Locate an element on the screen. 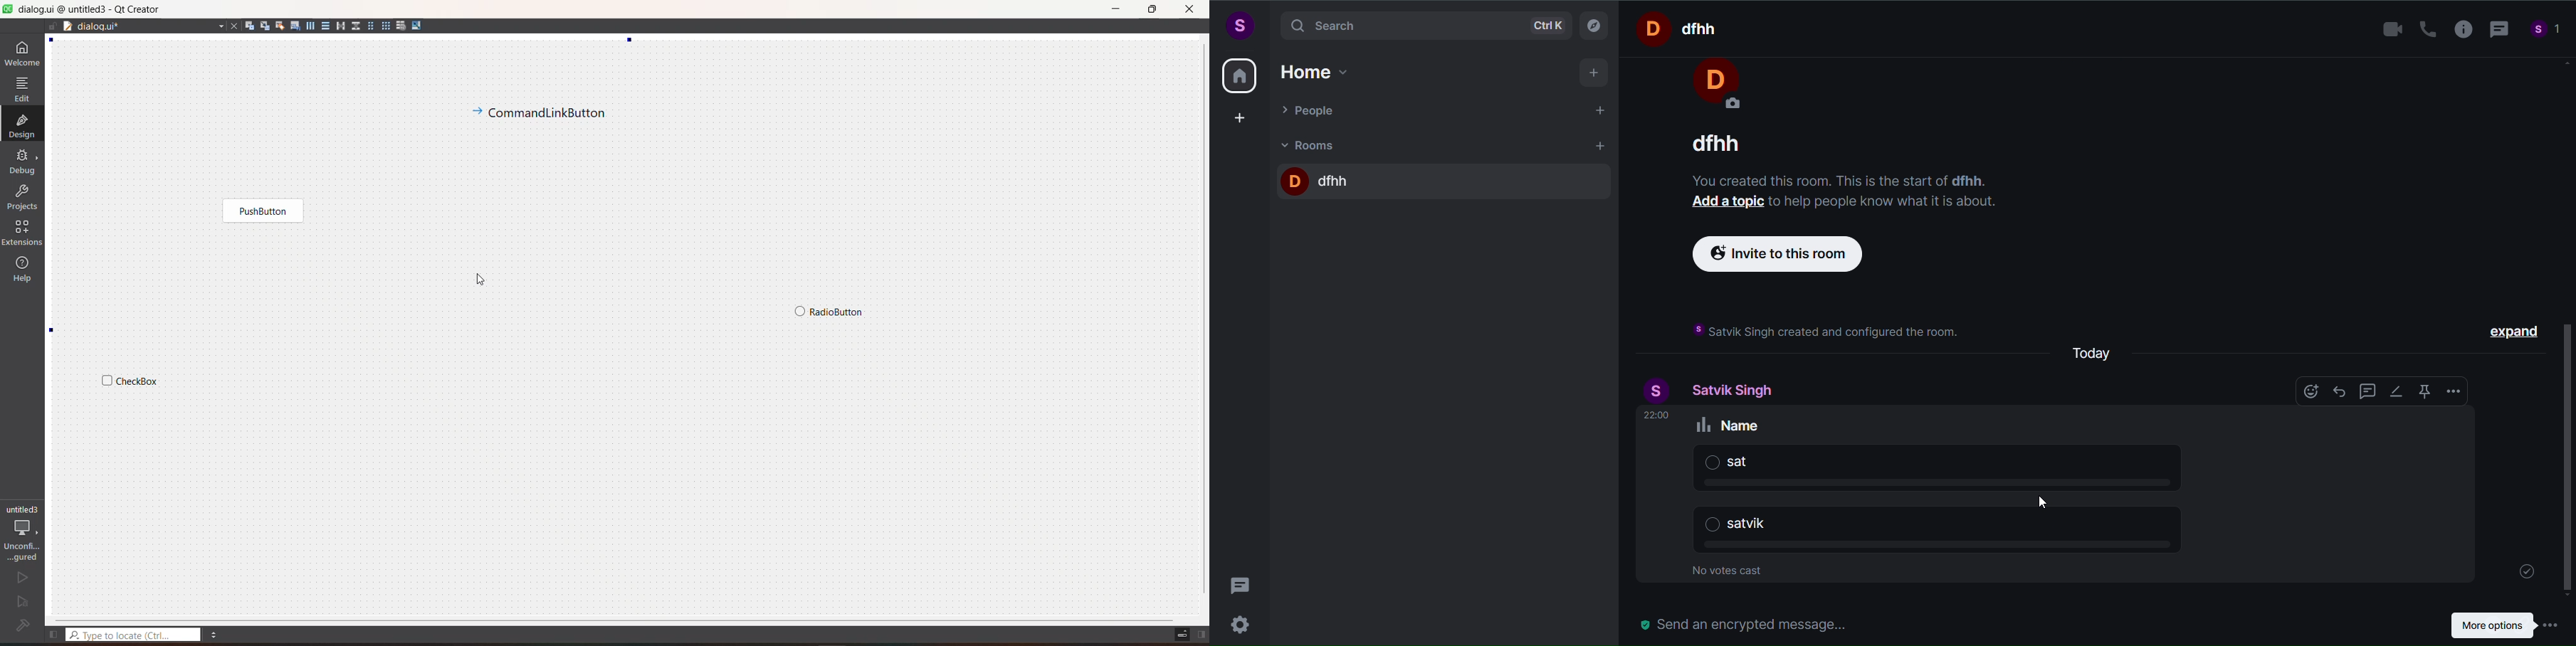 The width and height of the screenshot is (2576, 672). call is located at coordinates (2422, 29).